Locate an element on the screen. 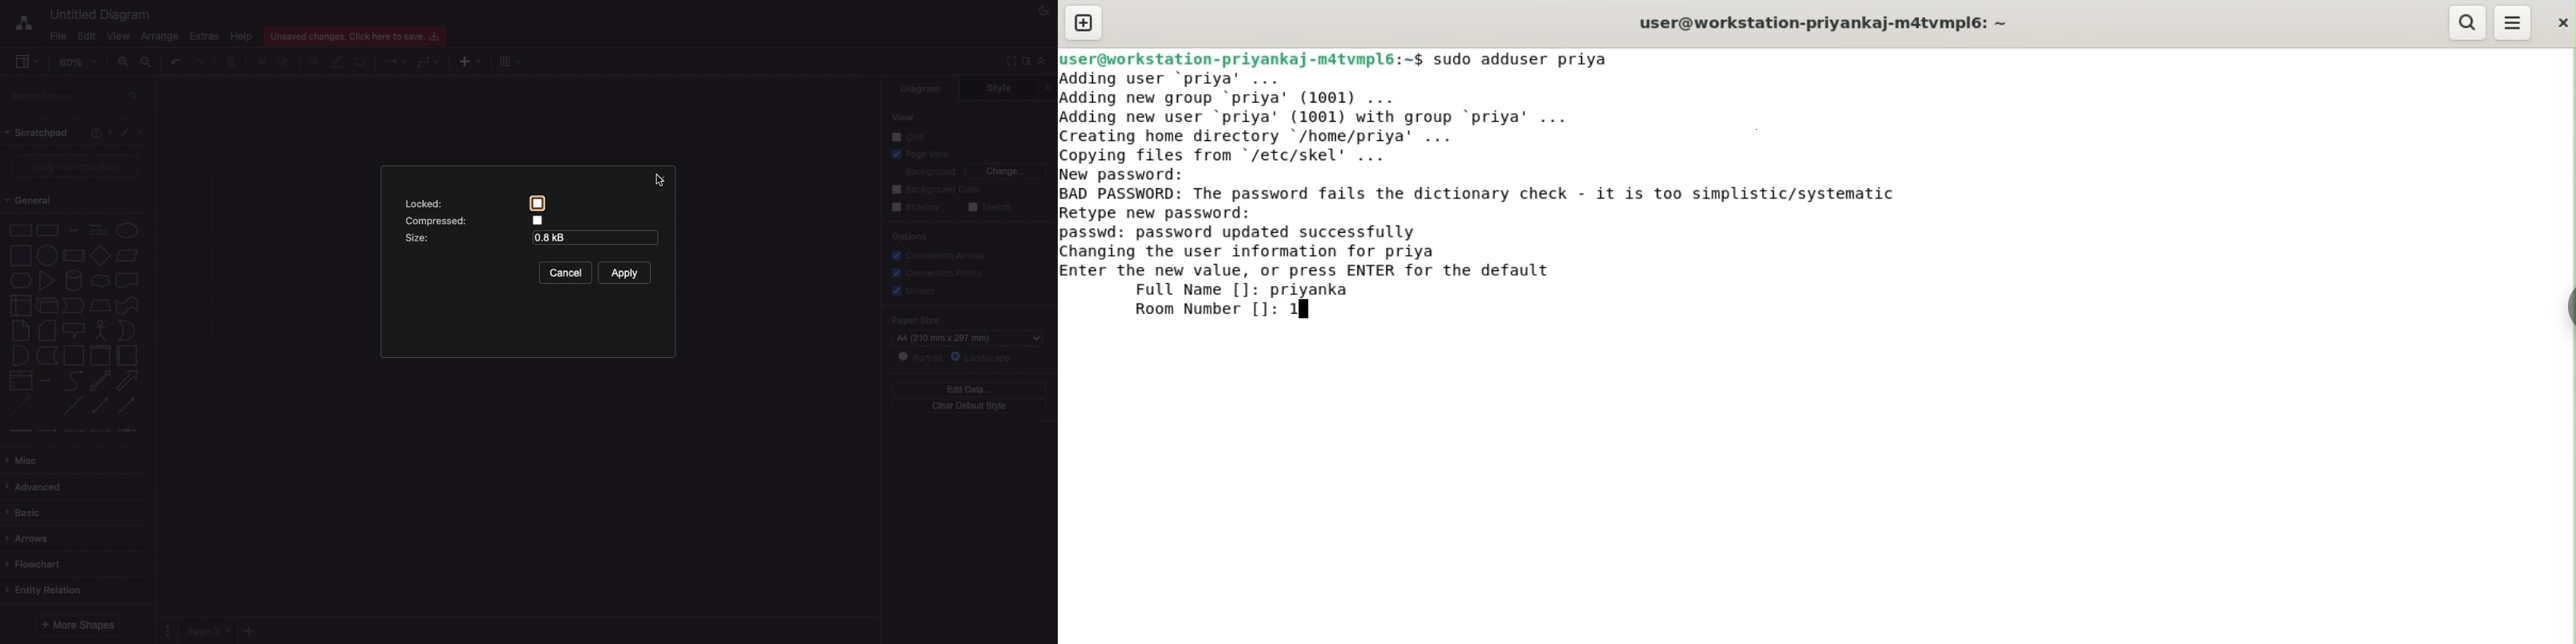  Zoom in is located at coordinates (124, 62).